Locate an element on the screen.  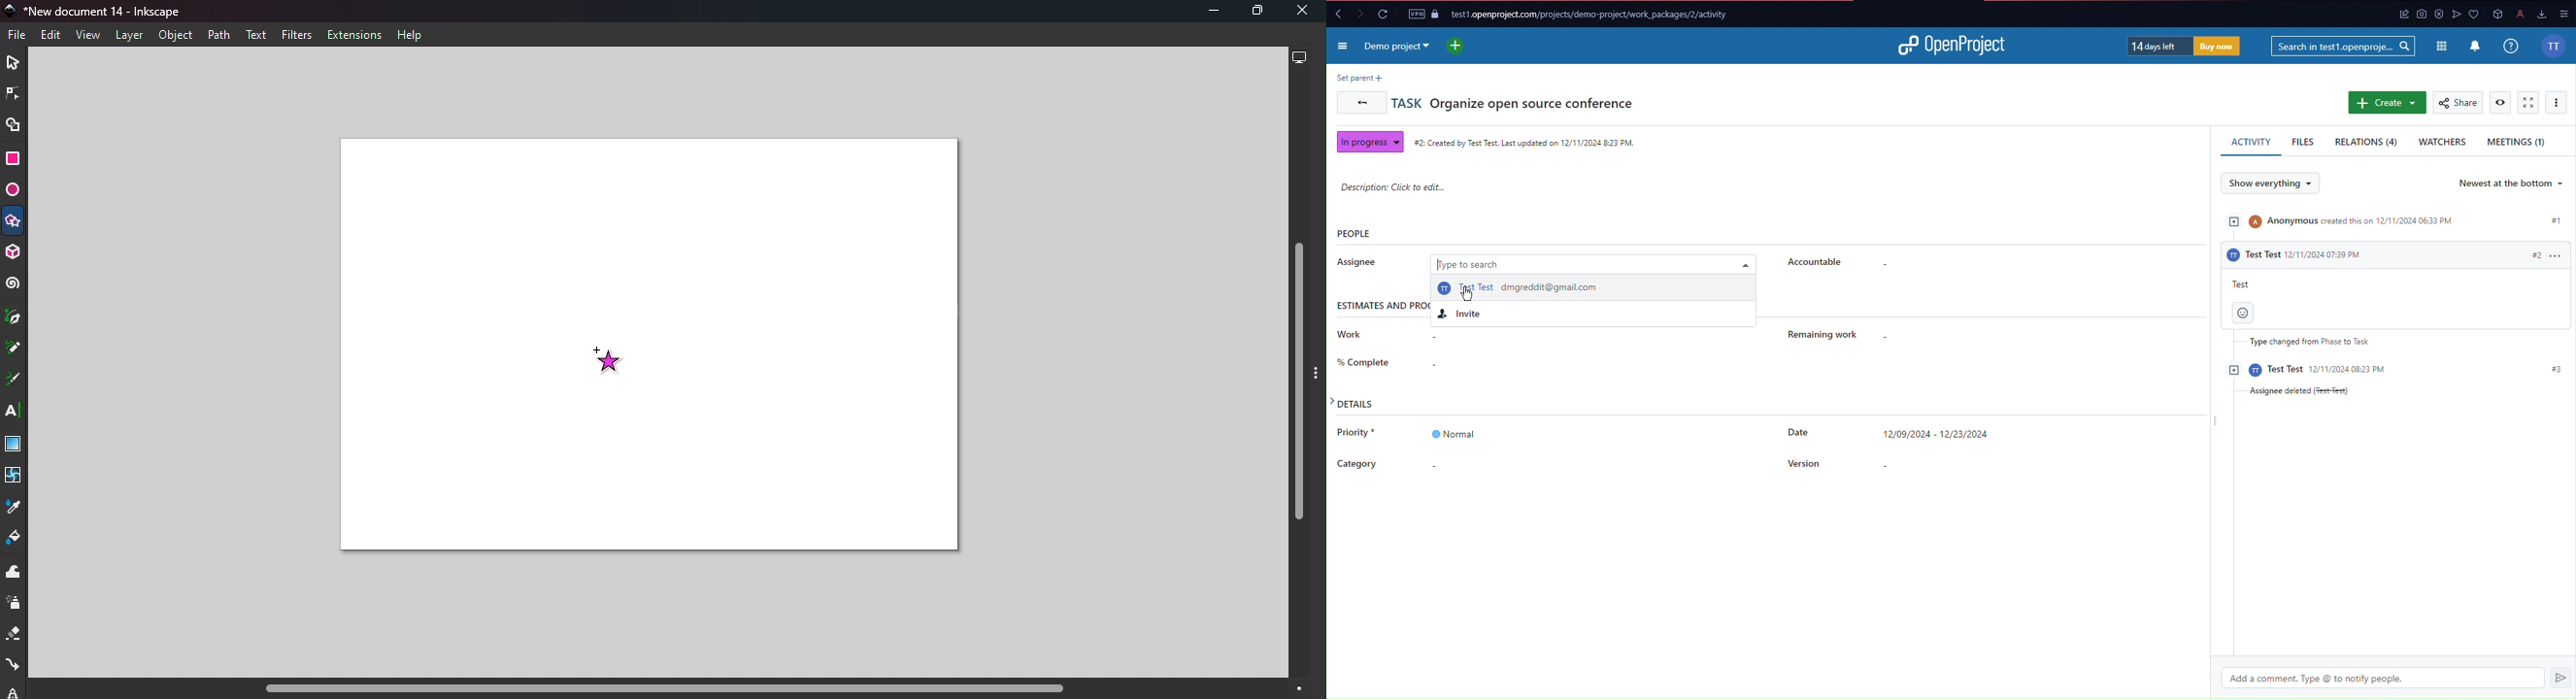
Created Time is located at coordinates (1526, 141).